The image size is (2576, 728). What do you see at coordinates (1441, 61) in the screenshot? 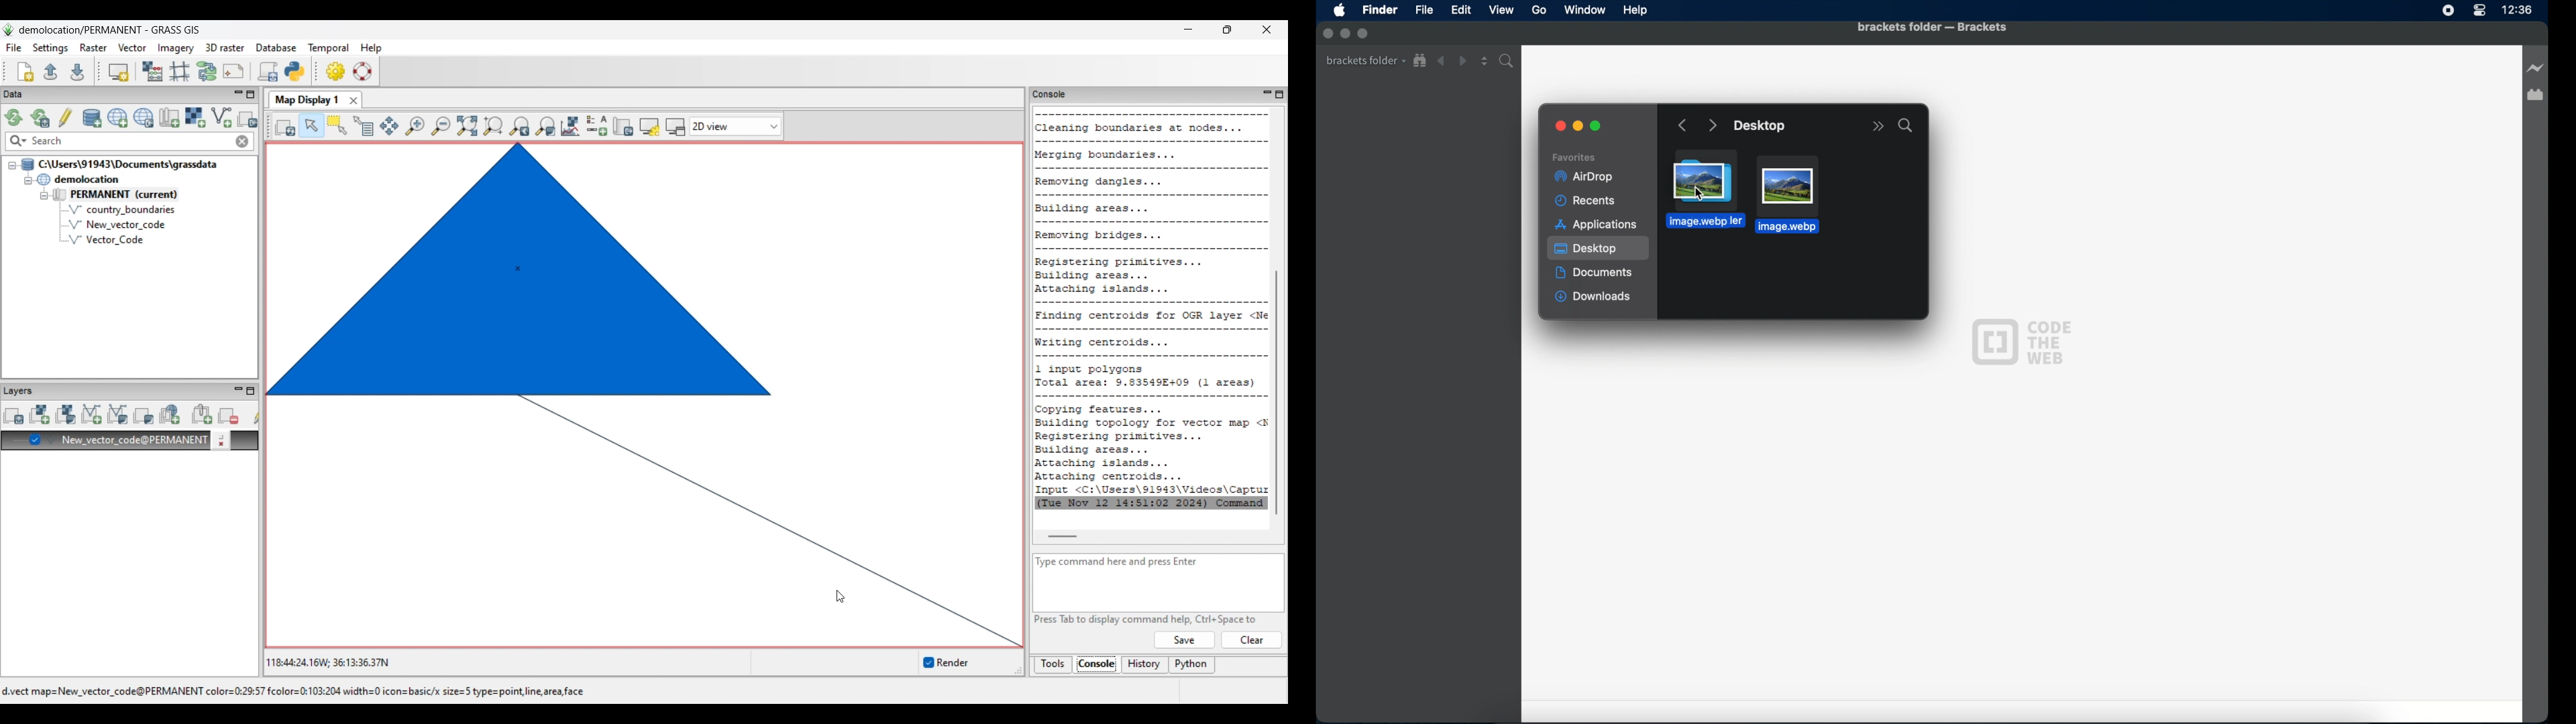
I see `back` at bounding box center [1441, 61].